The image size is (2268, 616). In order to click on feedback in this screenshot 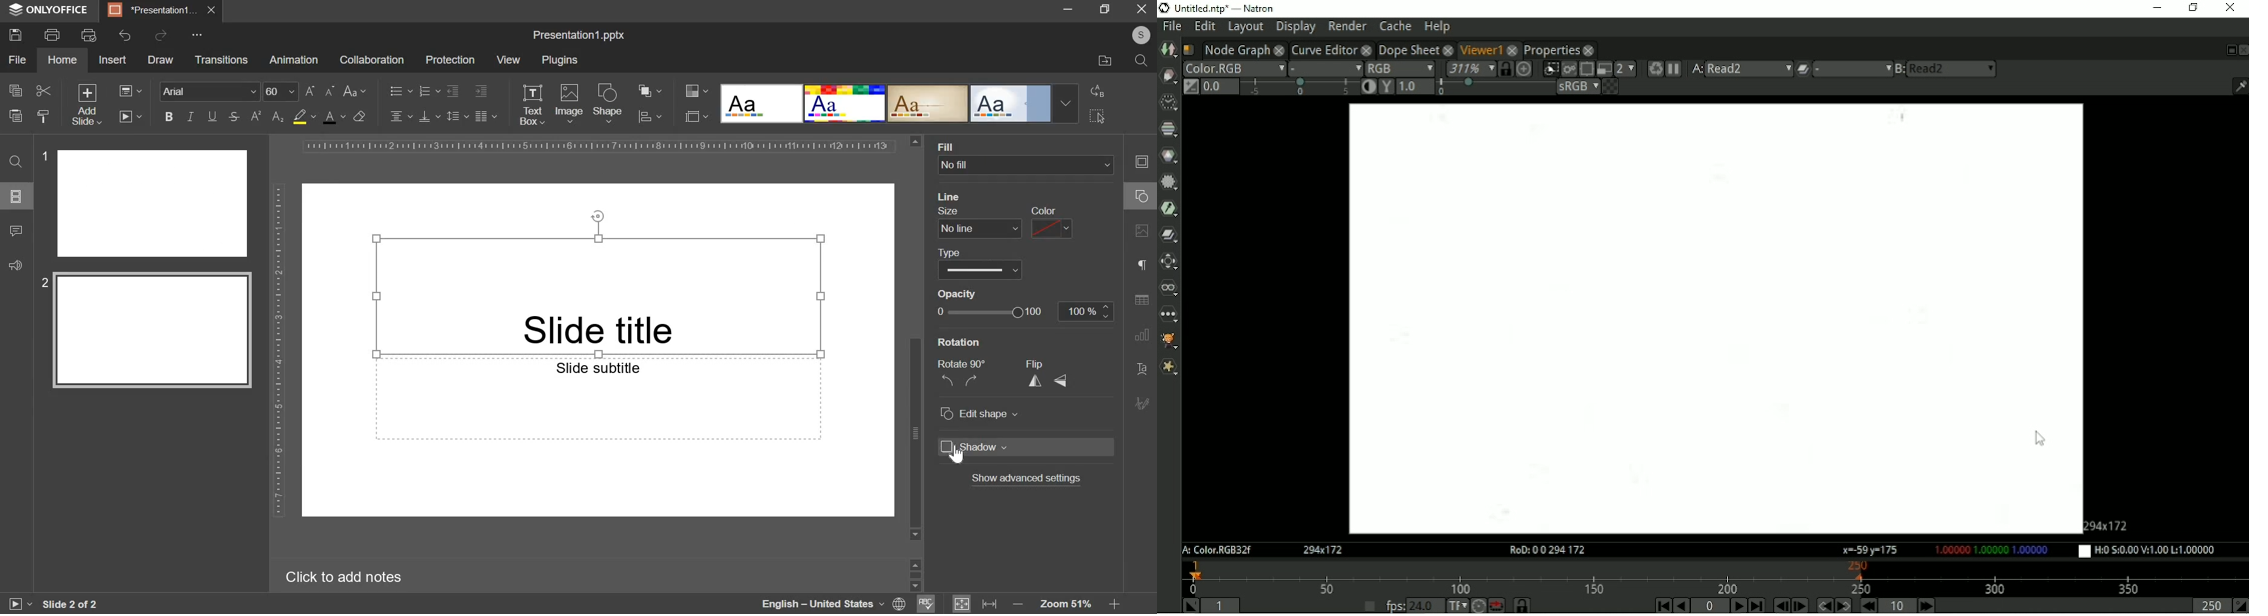, I will do `click(13, 263)`.